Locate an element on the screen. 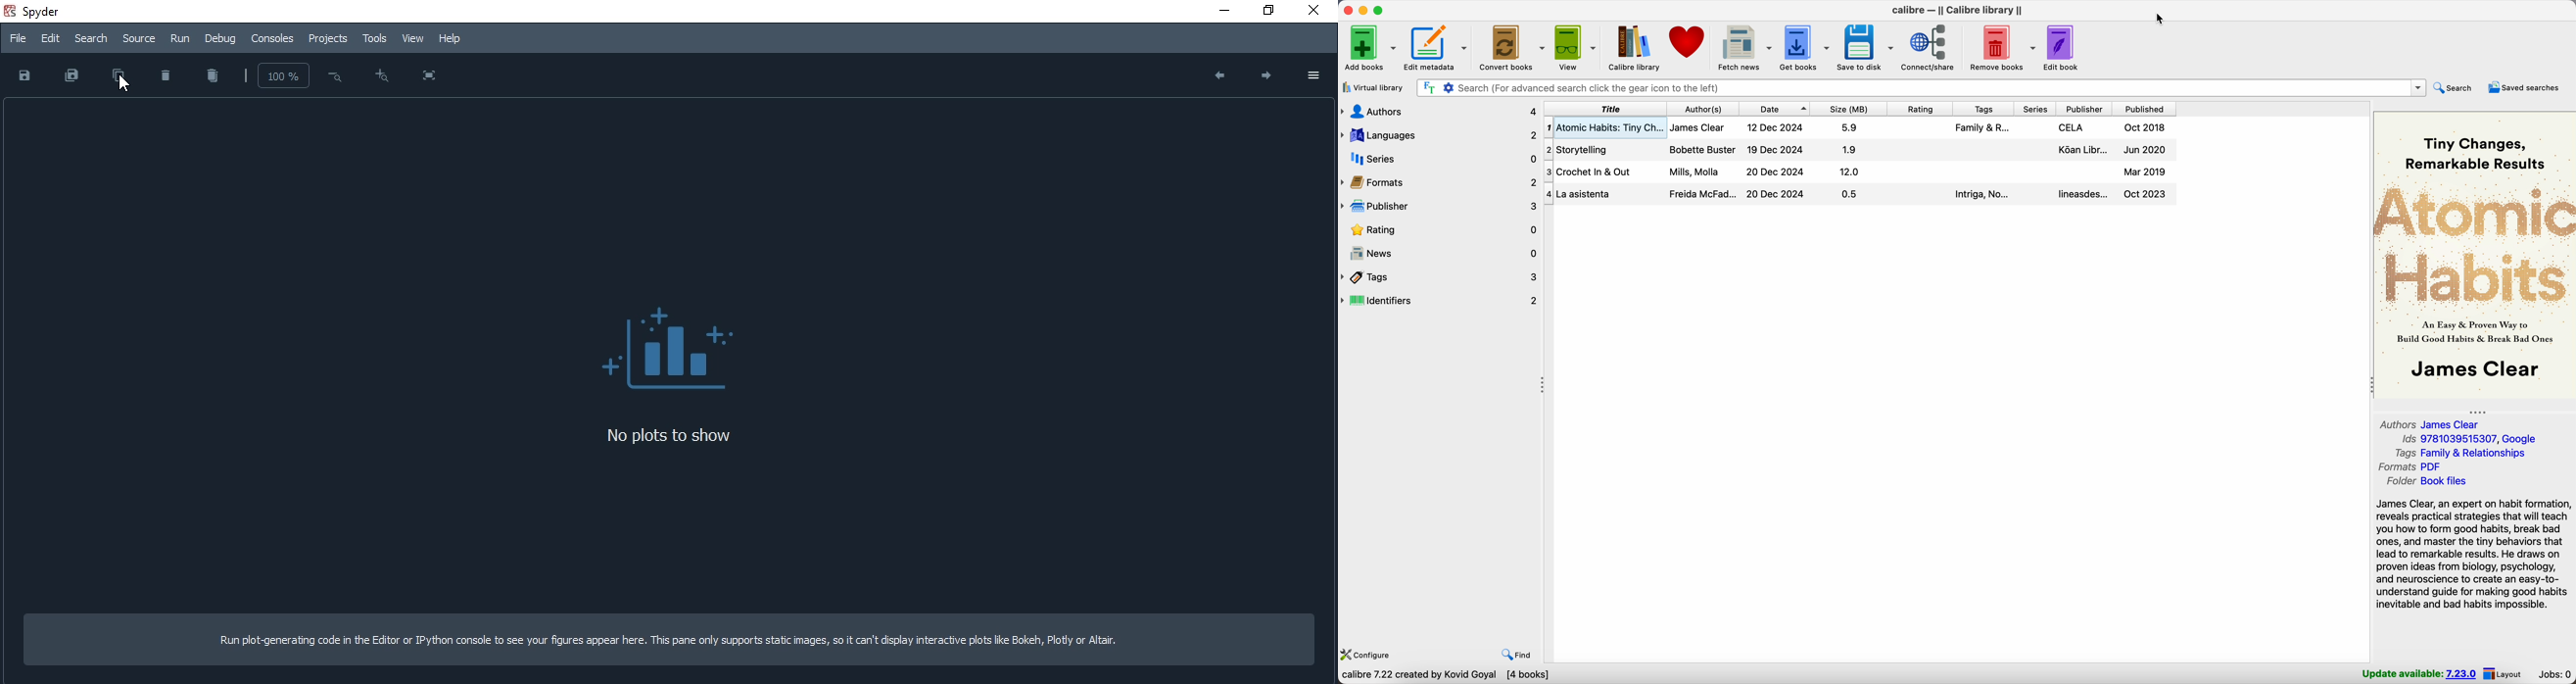  configure is located at coordinates (1369, 653).